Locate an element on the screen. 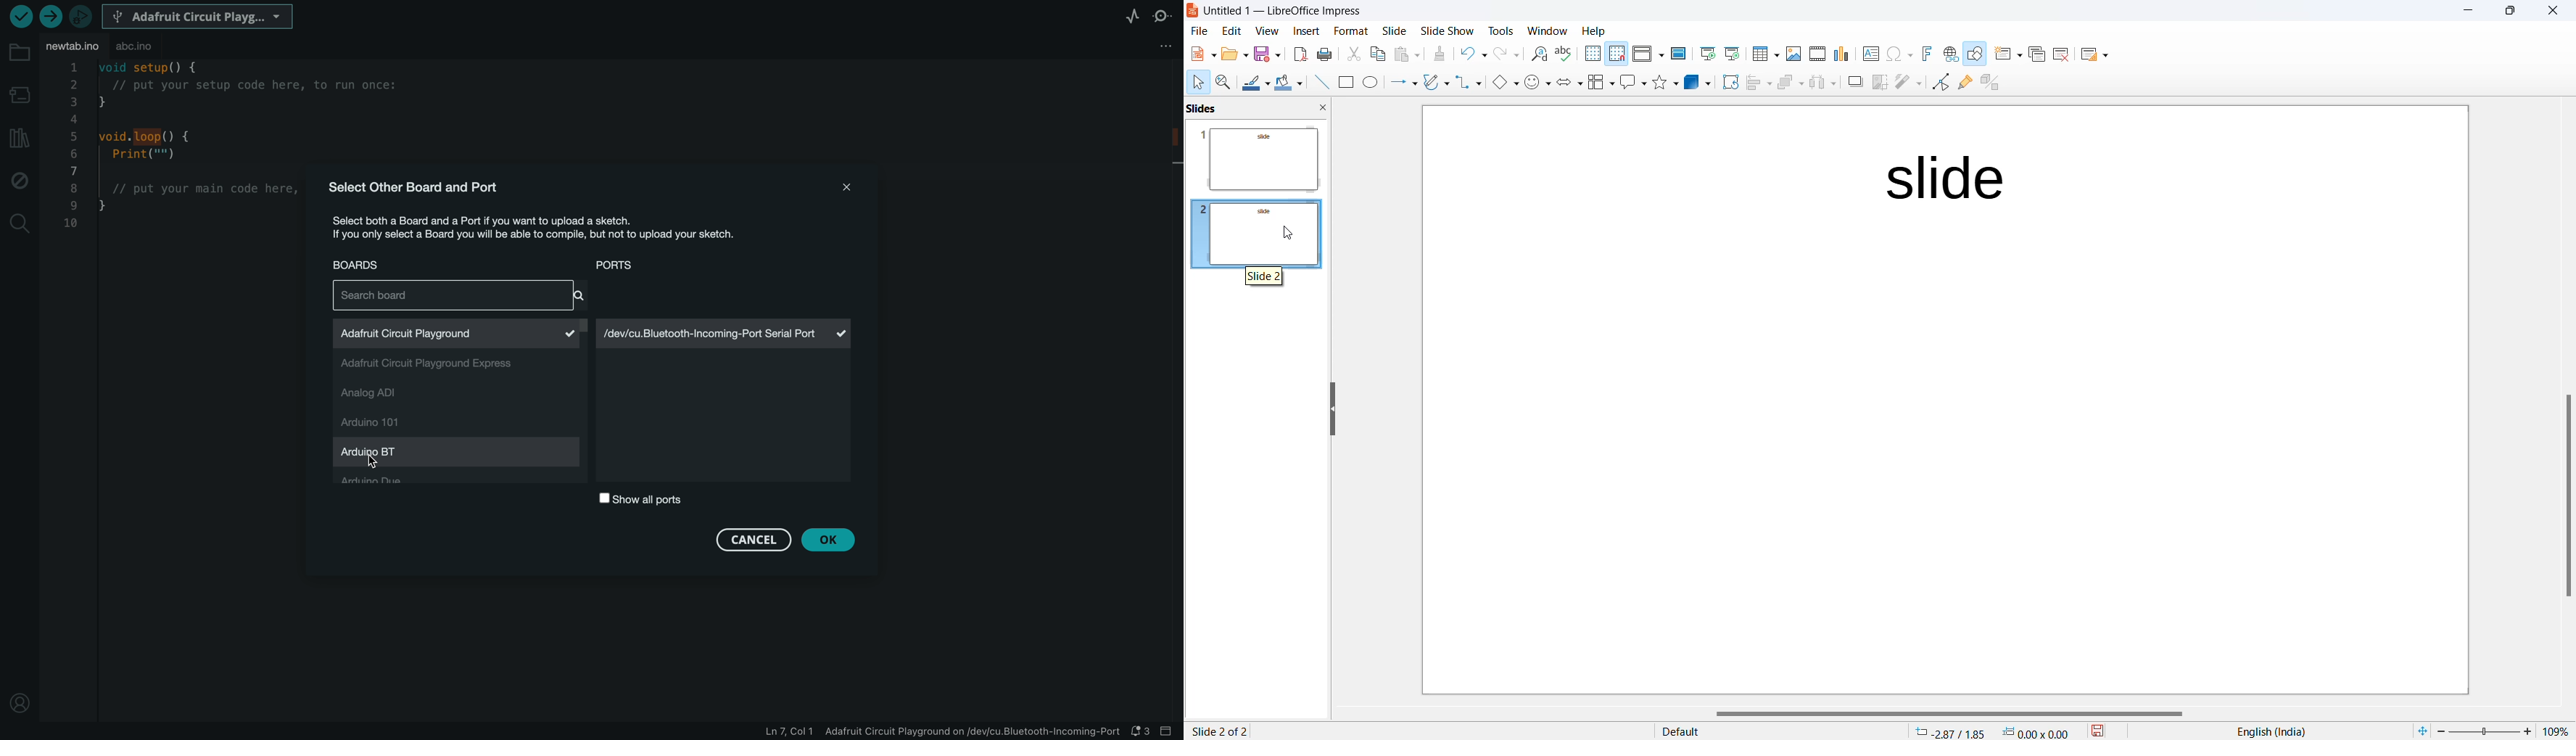  Block arrows is located at coordinates (1567, 84).